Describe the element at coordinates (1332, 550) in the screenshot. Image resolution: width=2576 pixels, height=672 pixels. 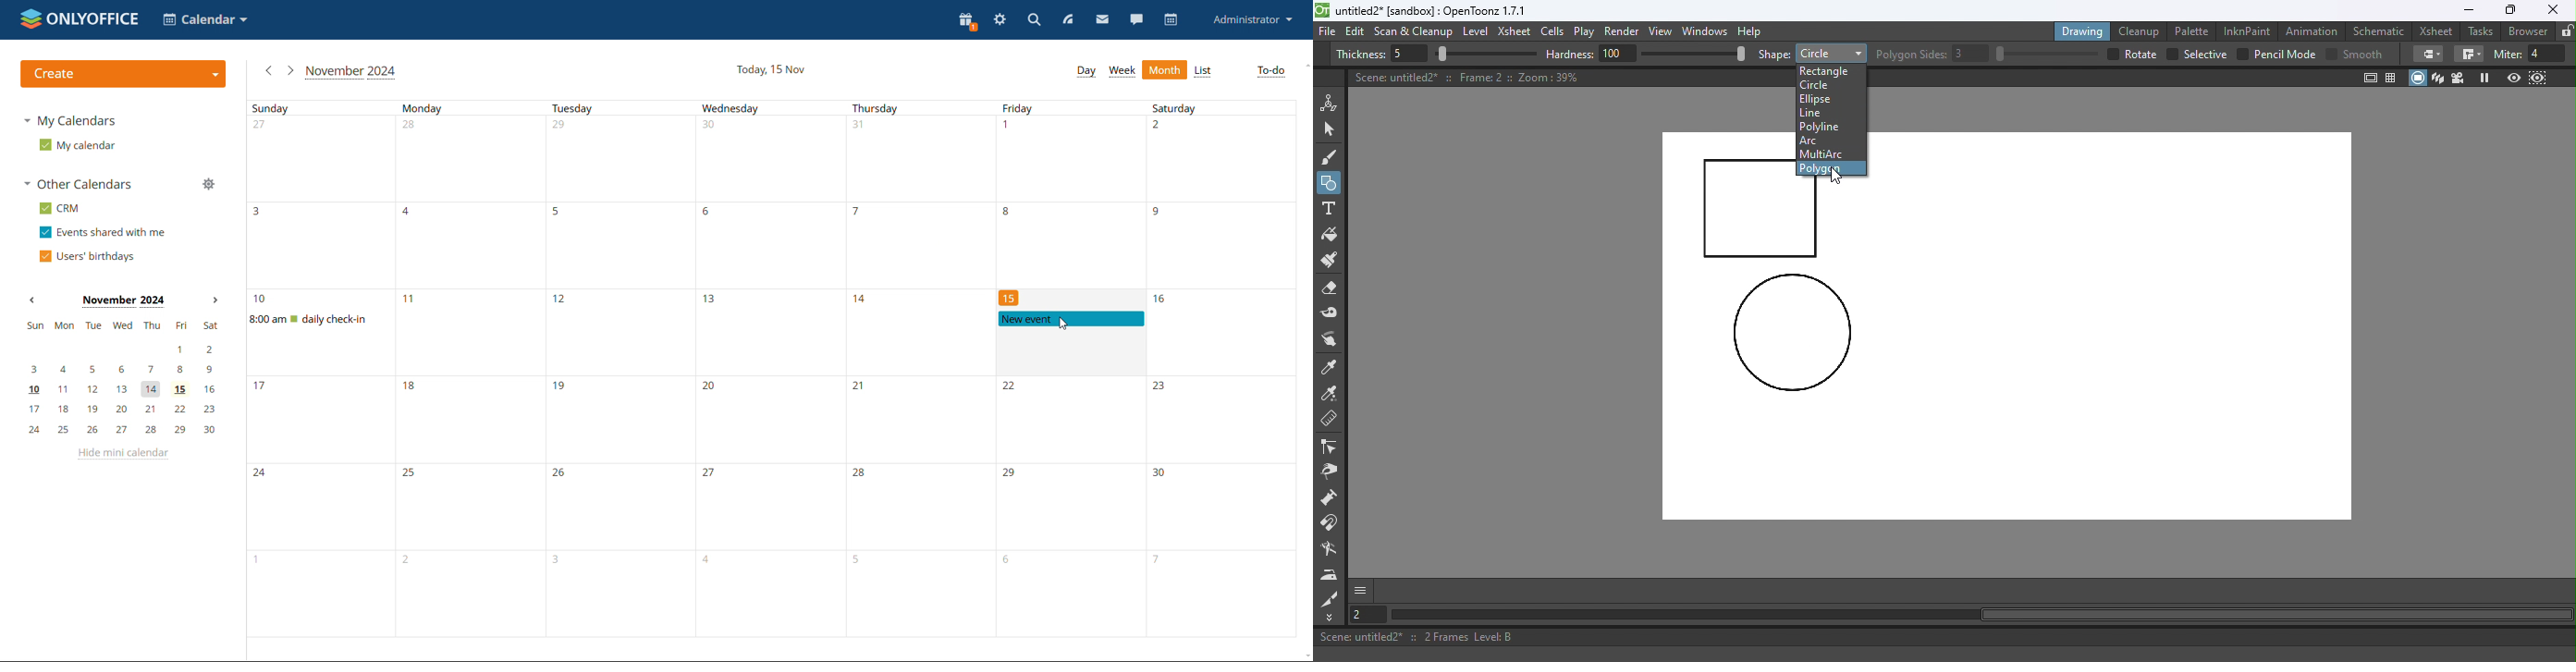
I see `Blender tool` at that location.